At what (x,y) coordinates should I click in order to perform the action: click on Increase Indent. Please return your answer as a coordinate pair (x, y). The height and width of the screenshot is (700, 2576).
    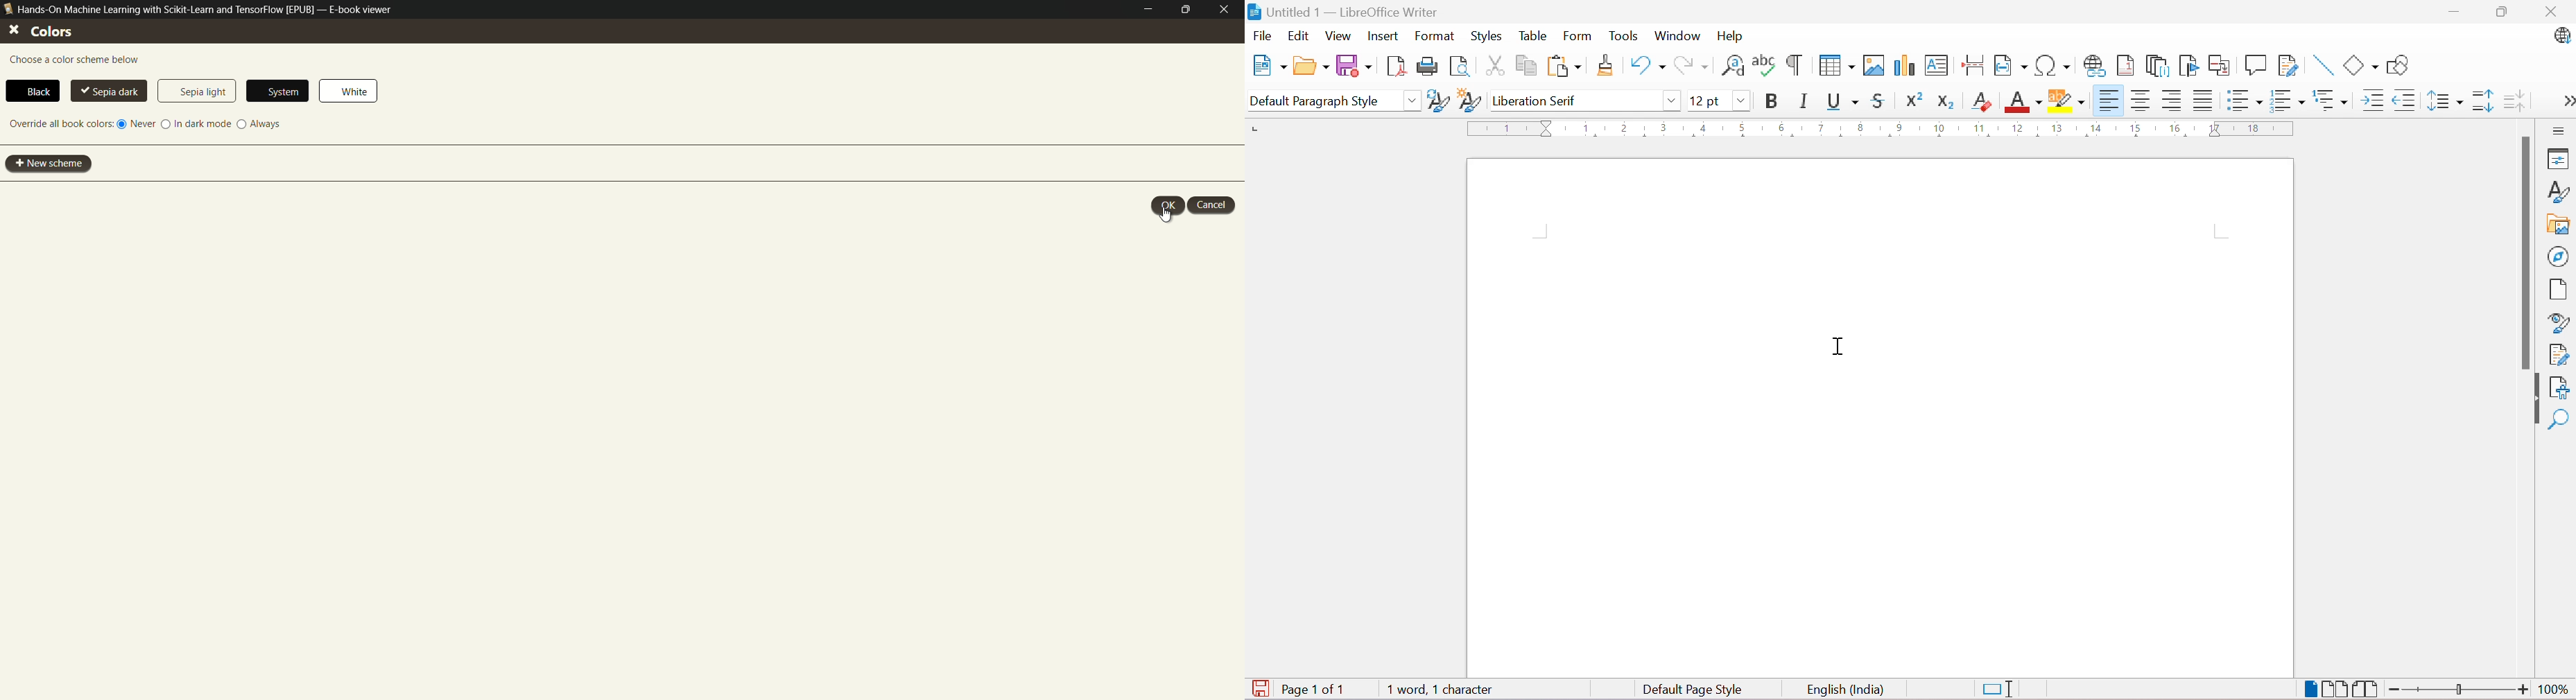
    Looking at the image, I should click on (2370, 100).